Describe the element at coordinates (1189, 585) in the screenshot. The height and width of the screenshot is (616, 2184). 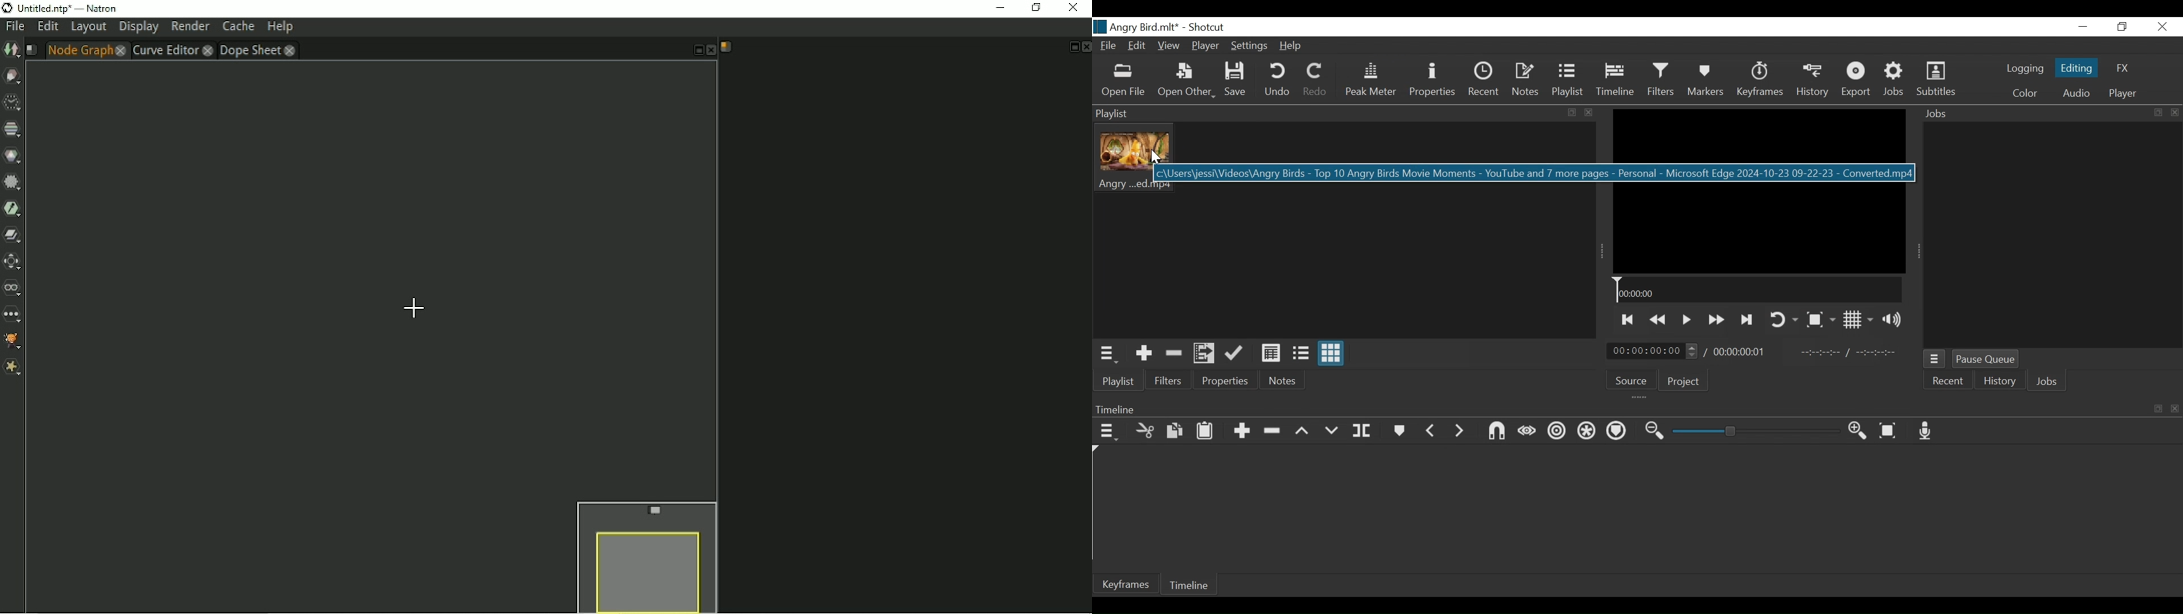
I see `Timeline` at that location.